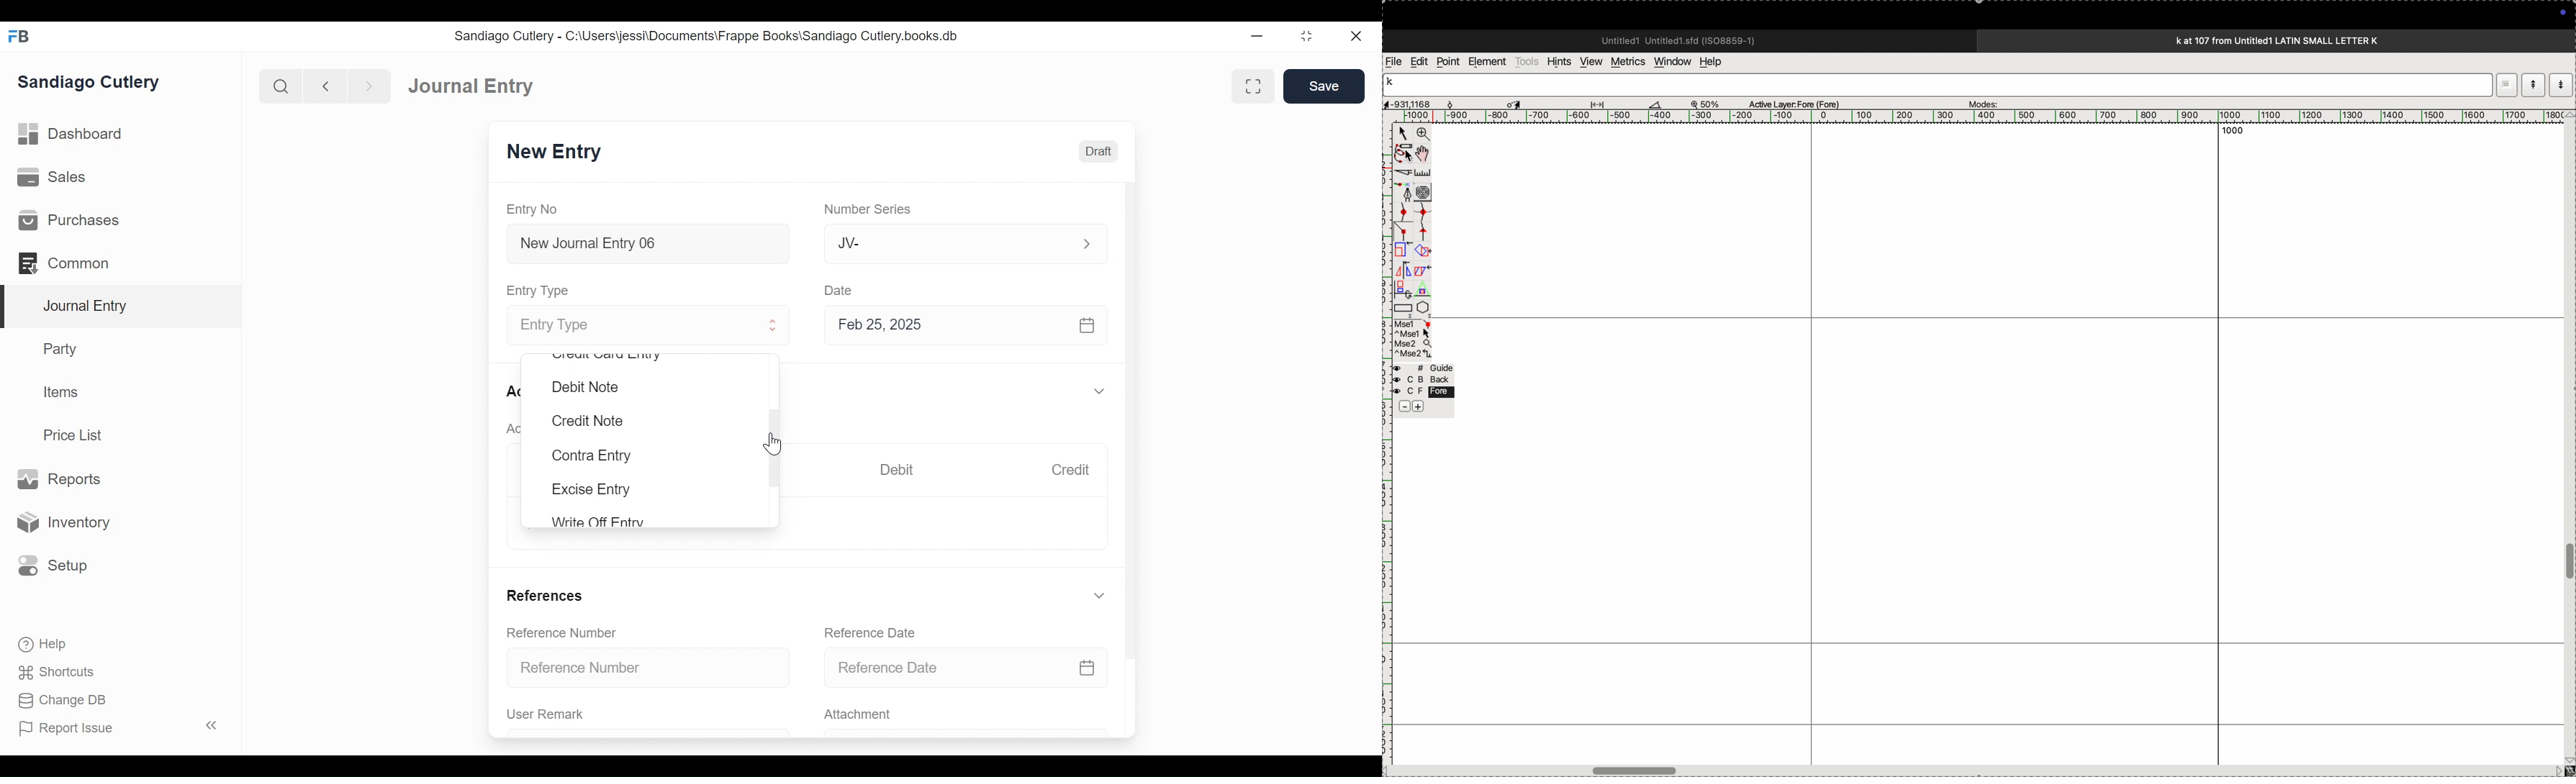  What do you see at coordinates (839, 289) in the screenshot?
I see `Date` at bounding box center [839, 289].